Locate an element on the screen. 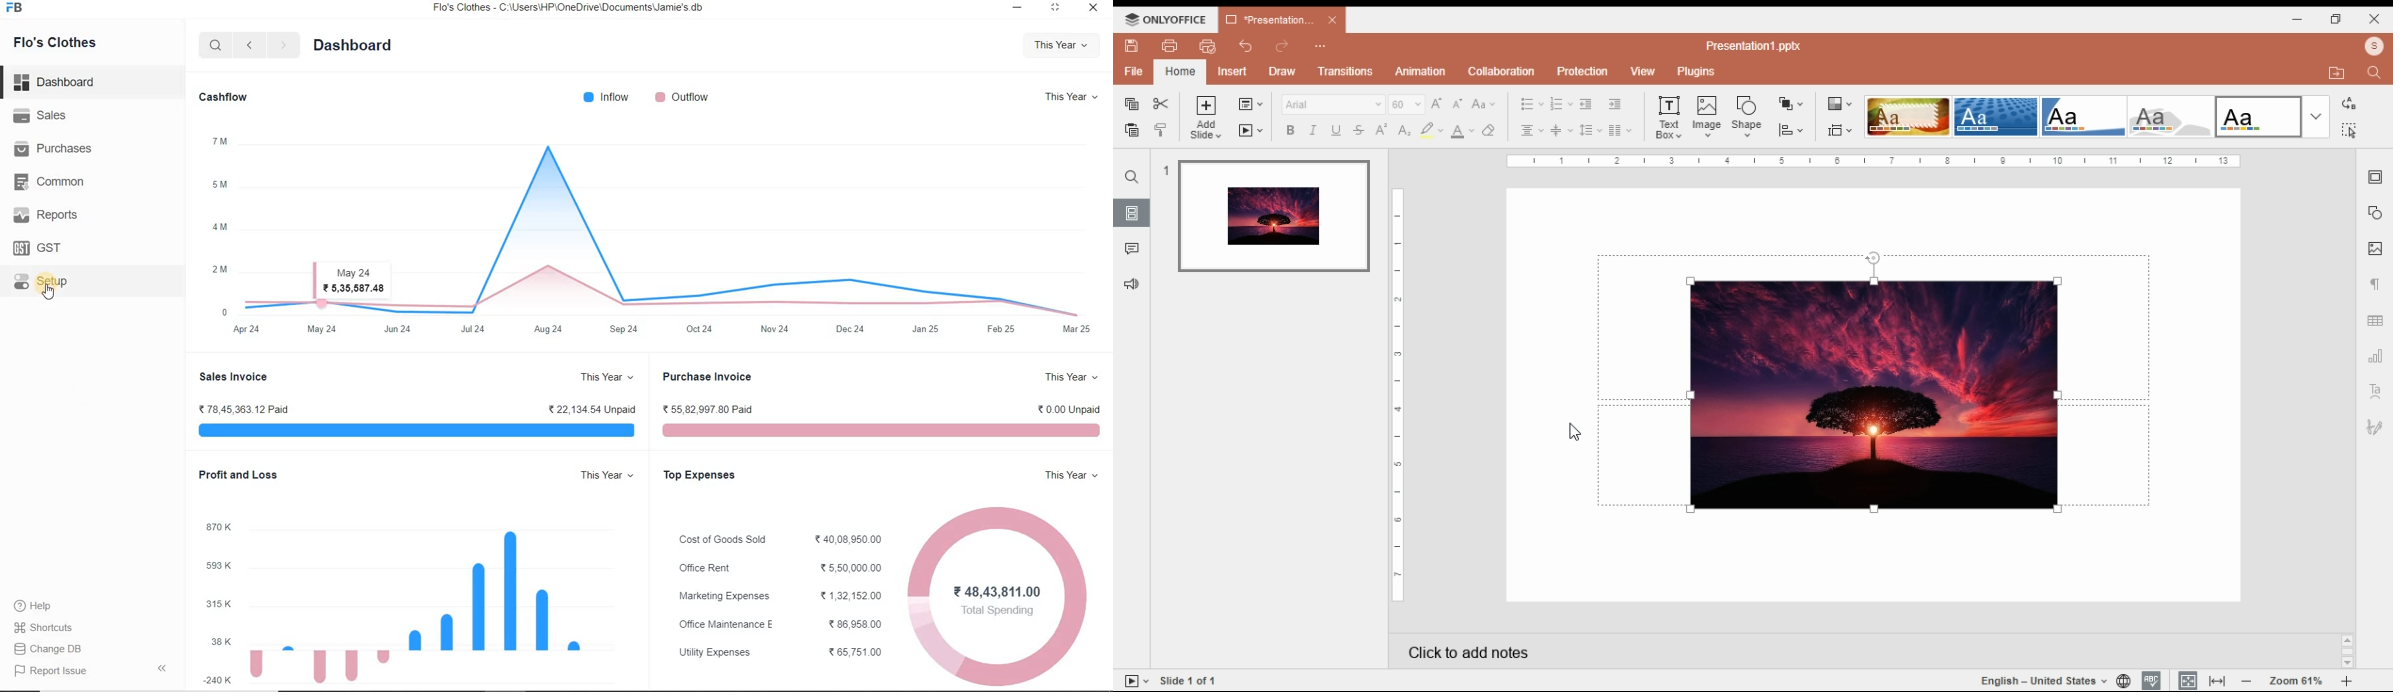 This screenshot has width=2408, height=700. theme 4 is located at coordinates (2169, 117).